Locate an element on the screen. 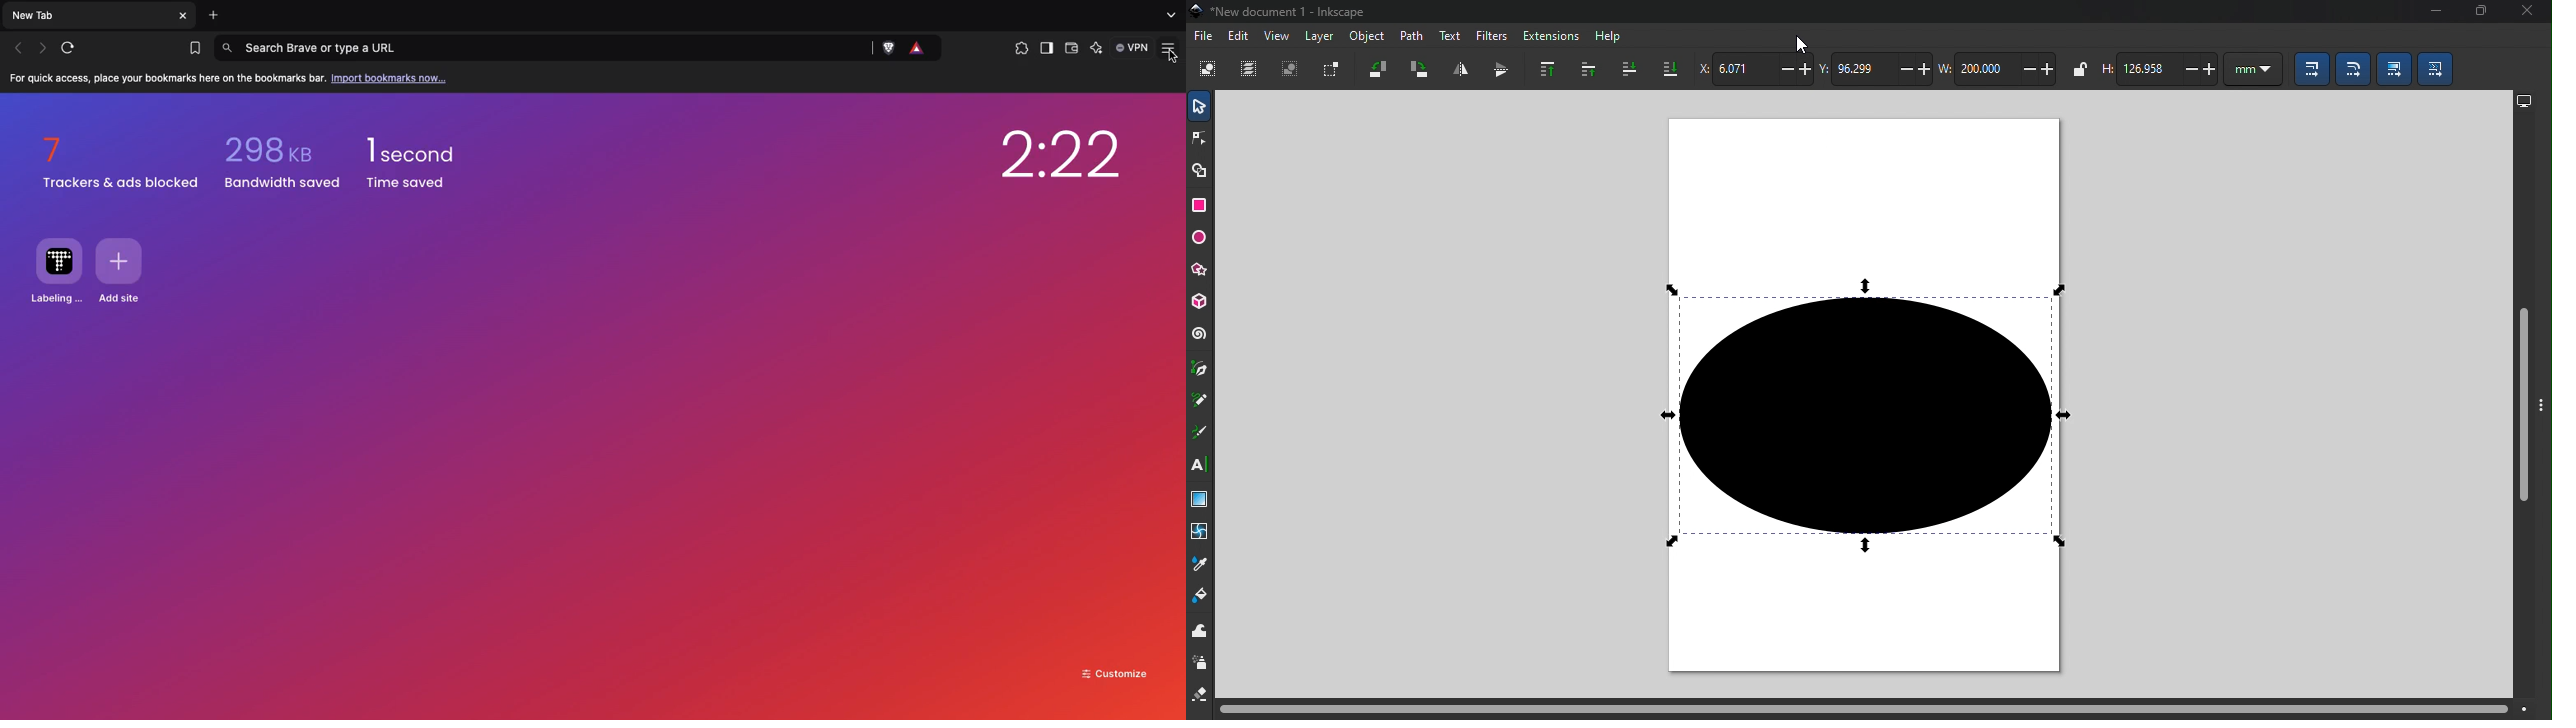 This screenshot has height=728, width=2576. Path is located at coordinates (1411, 37).